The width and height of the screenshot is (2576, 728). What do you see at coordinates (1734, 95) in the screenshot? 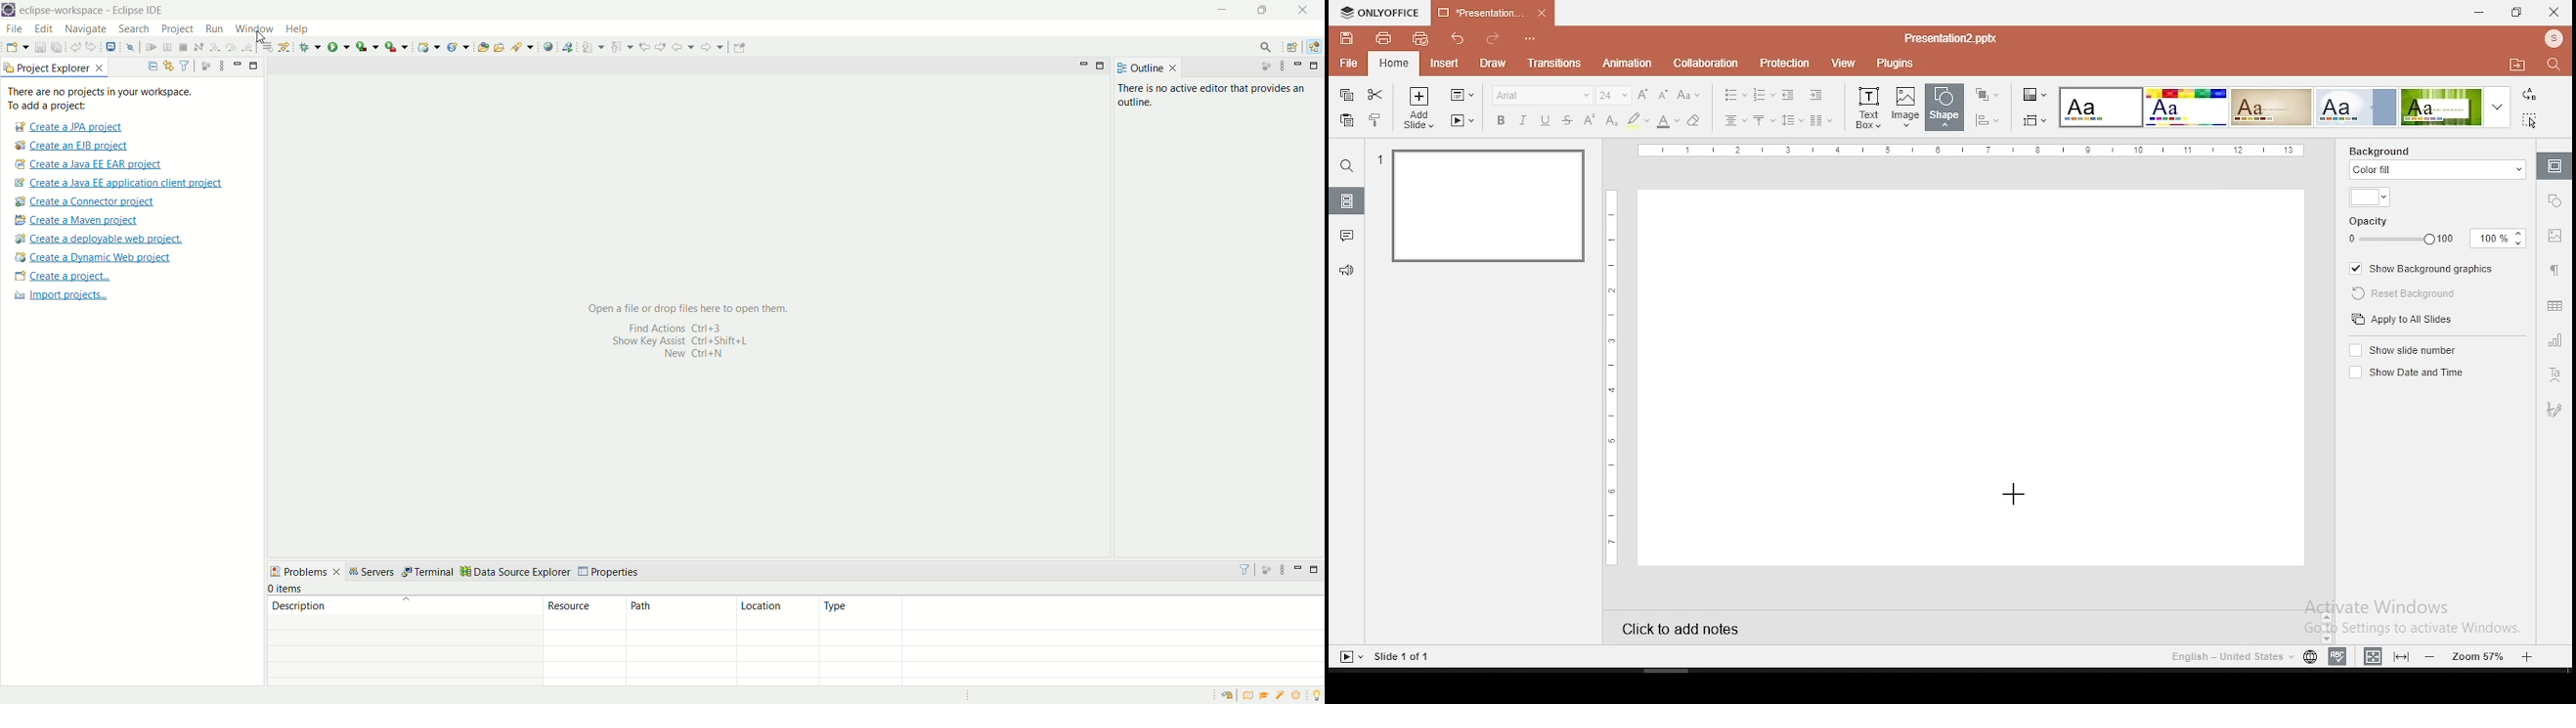
I see `bullets` at bounding box center [1734, 95].